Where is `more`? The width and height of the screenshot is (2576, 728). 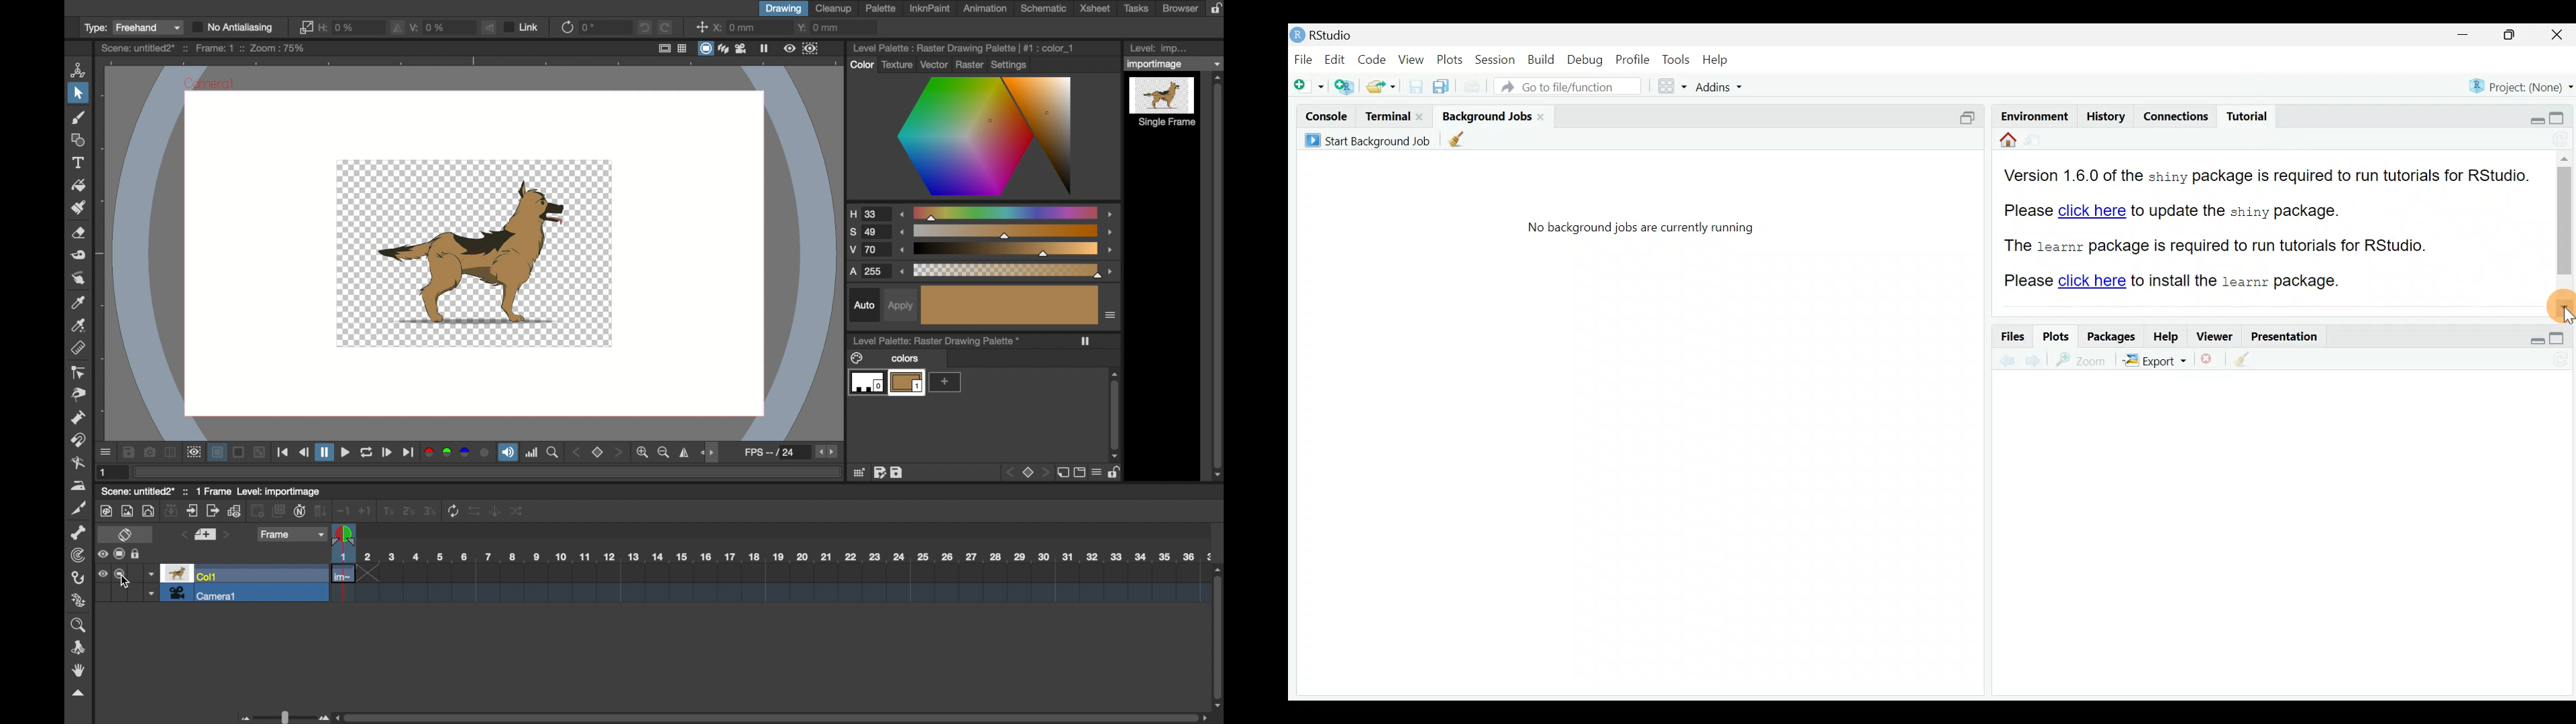
more is located at coordinates (945, 382).